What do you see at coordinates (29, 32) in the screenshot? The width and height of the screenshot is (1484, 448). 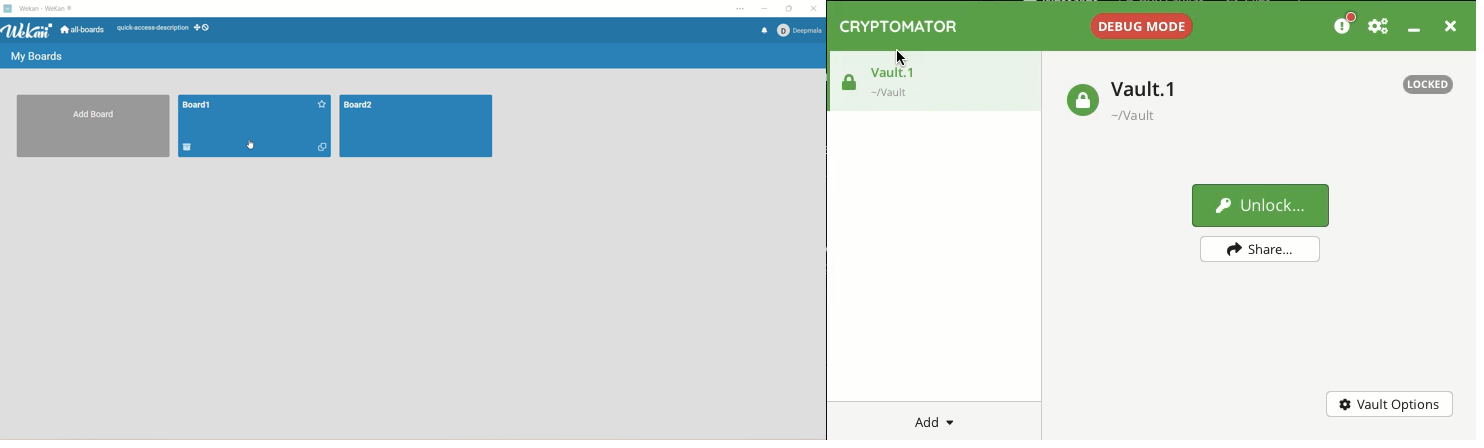 I see `wekan` at bounding box center [29, 32].